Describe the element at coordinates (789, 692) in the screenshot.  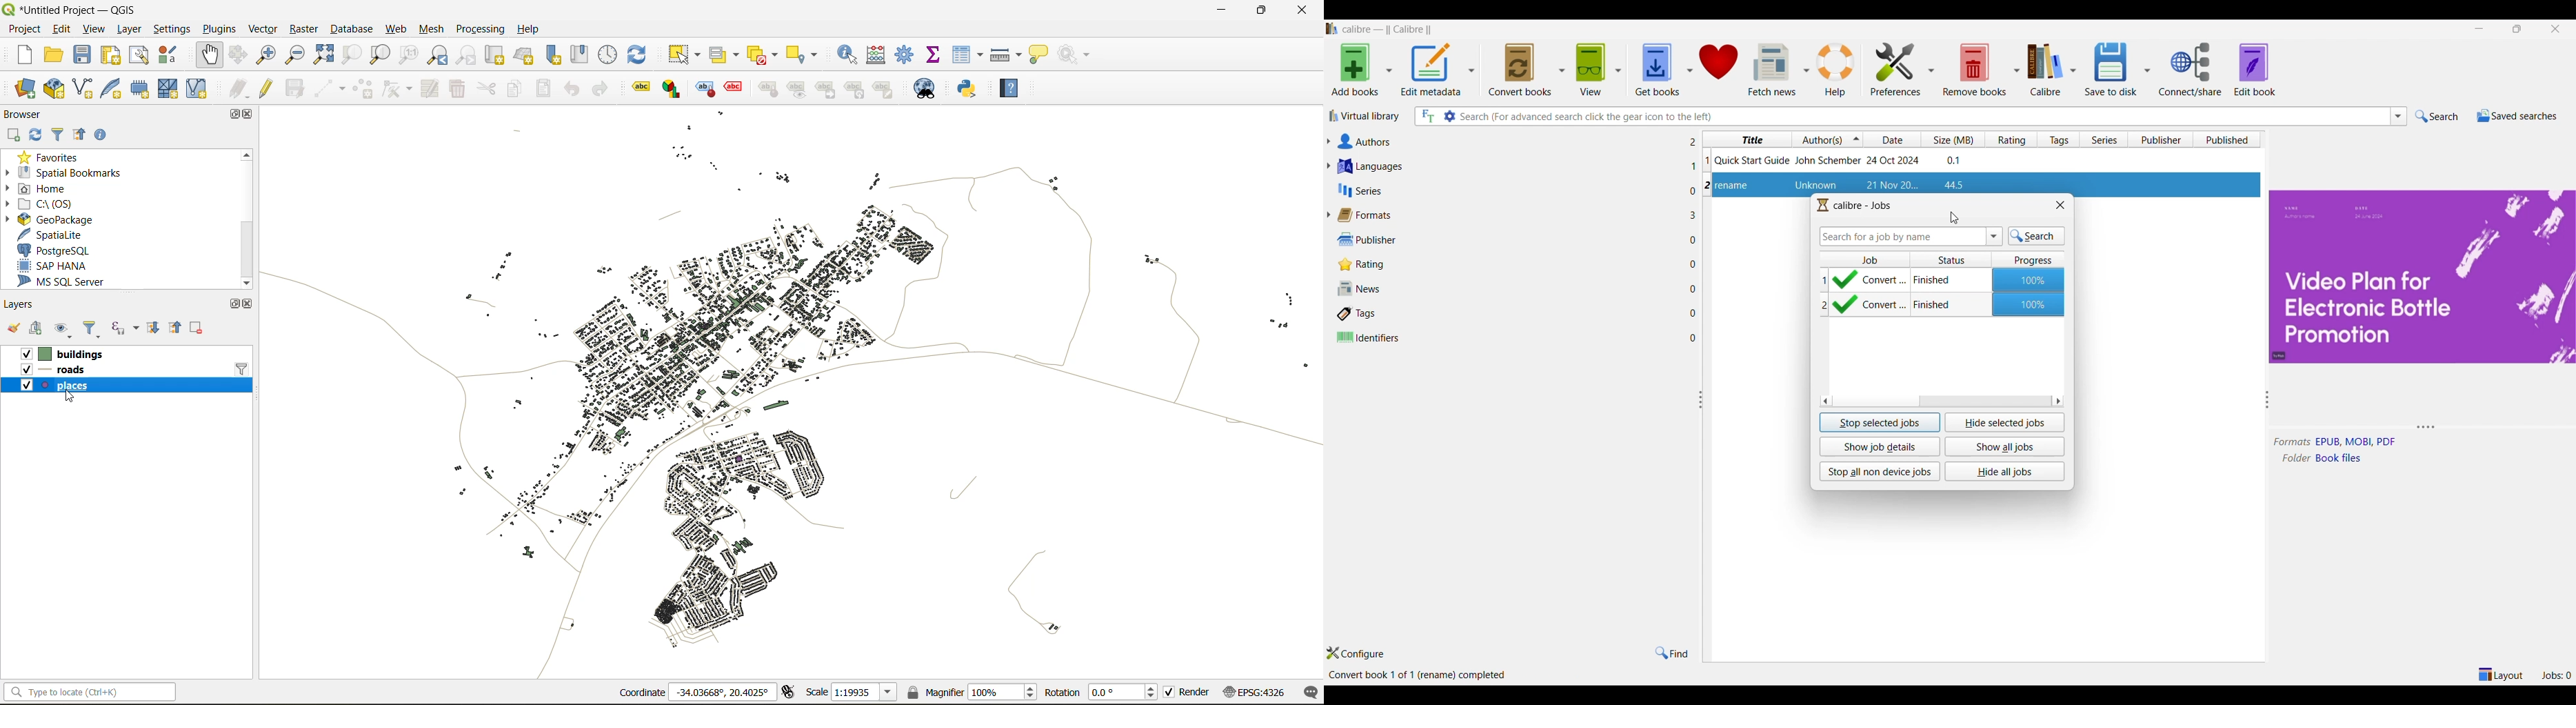
I see `toggle extents` at that location.